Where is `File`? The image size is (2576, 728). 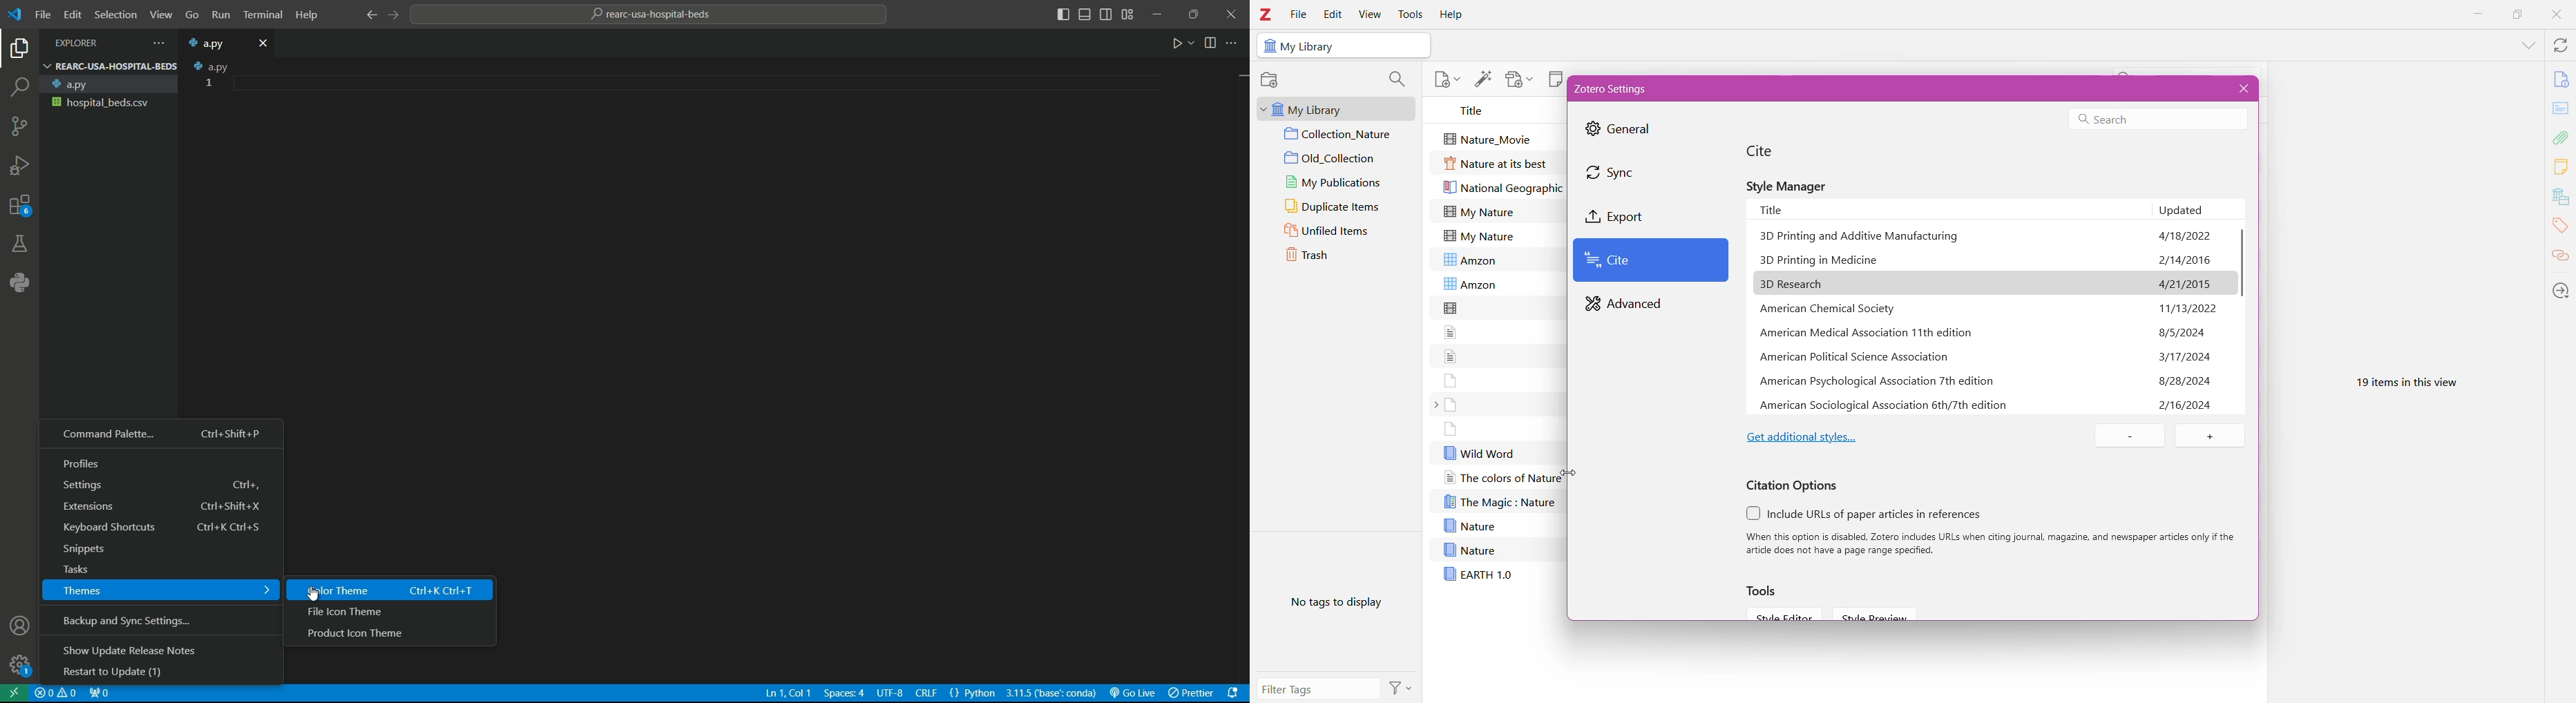 File is located at coordinates (1299, 14).